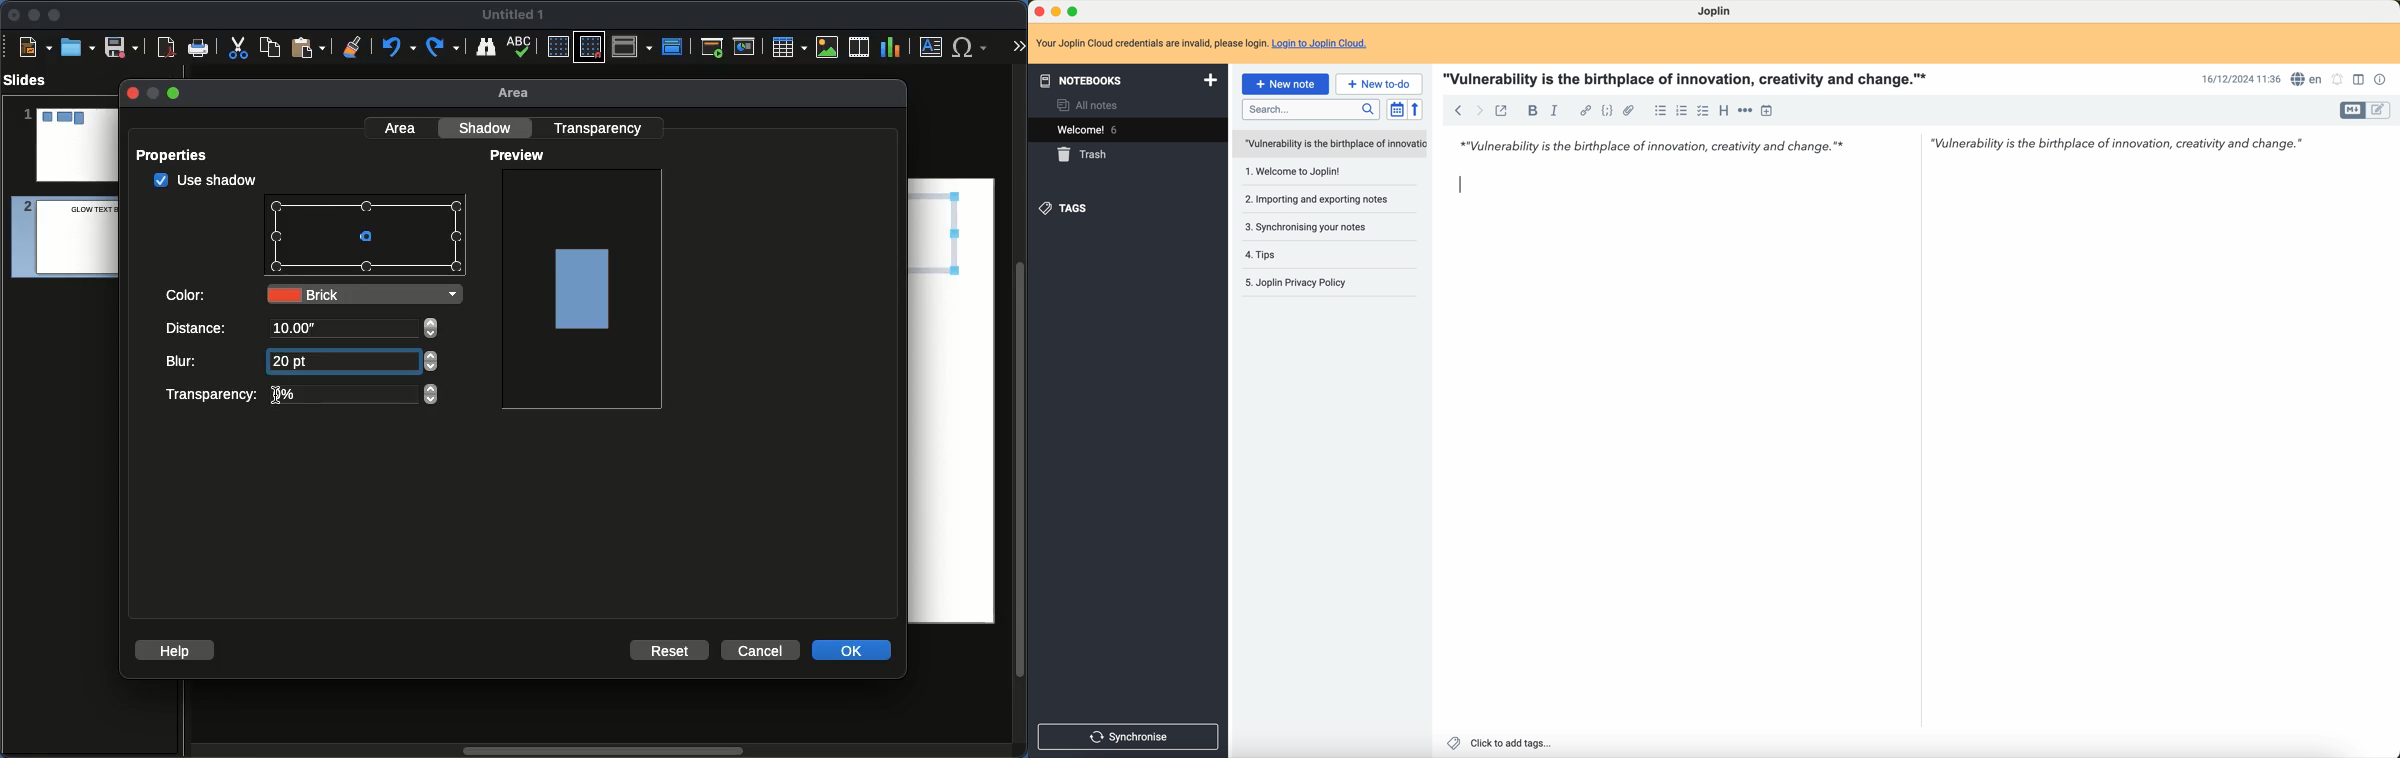 The width and height of the screenshot is (2408, 784). I want to click on maximize, so click(175, 94).